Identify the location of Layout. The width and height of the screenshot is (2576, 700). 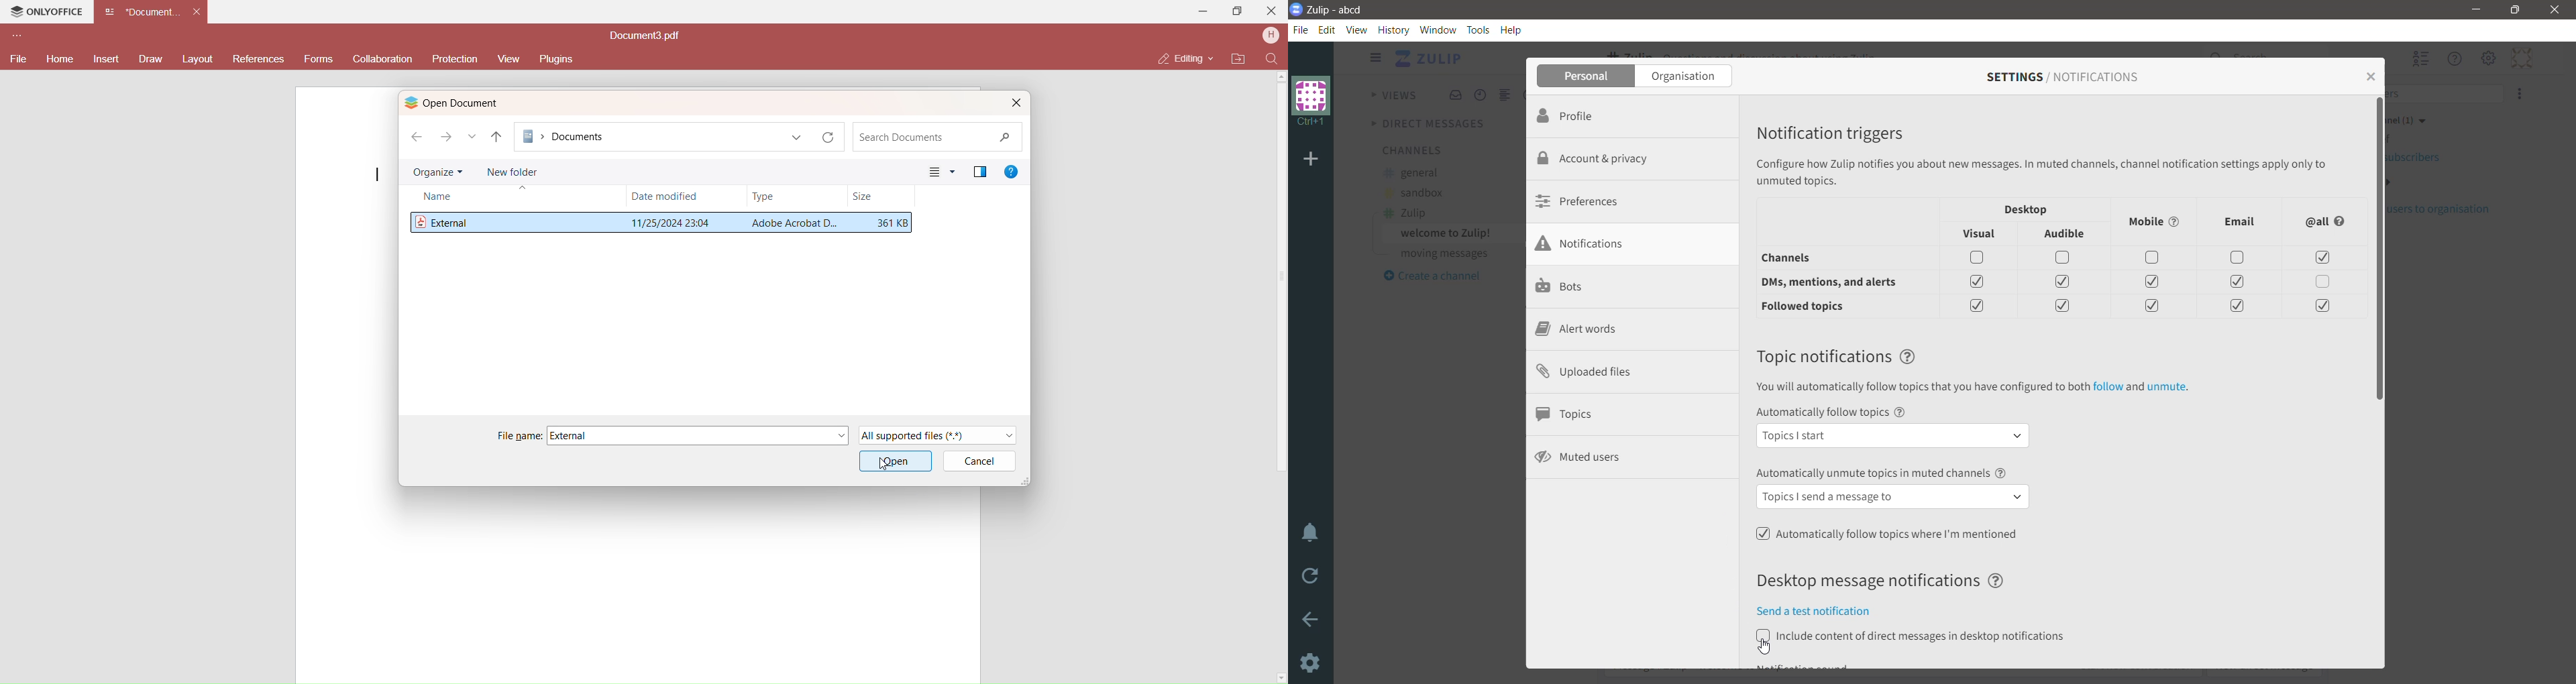
(198, 59).